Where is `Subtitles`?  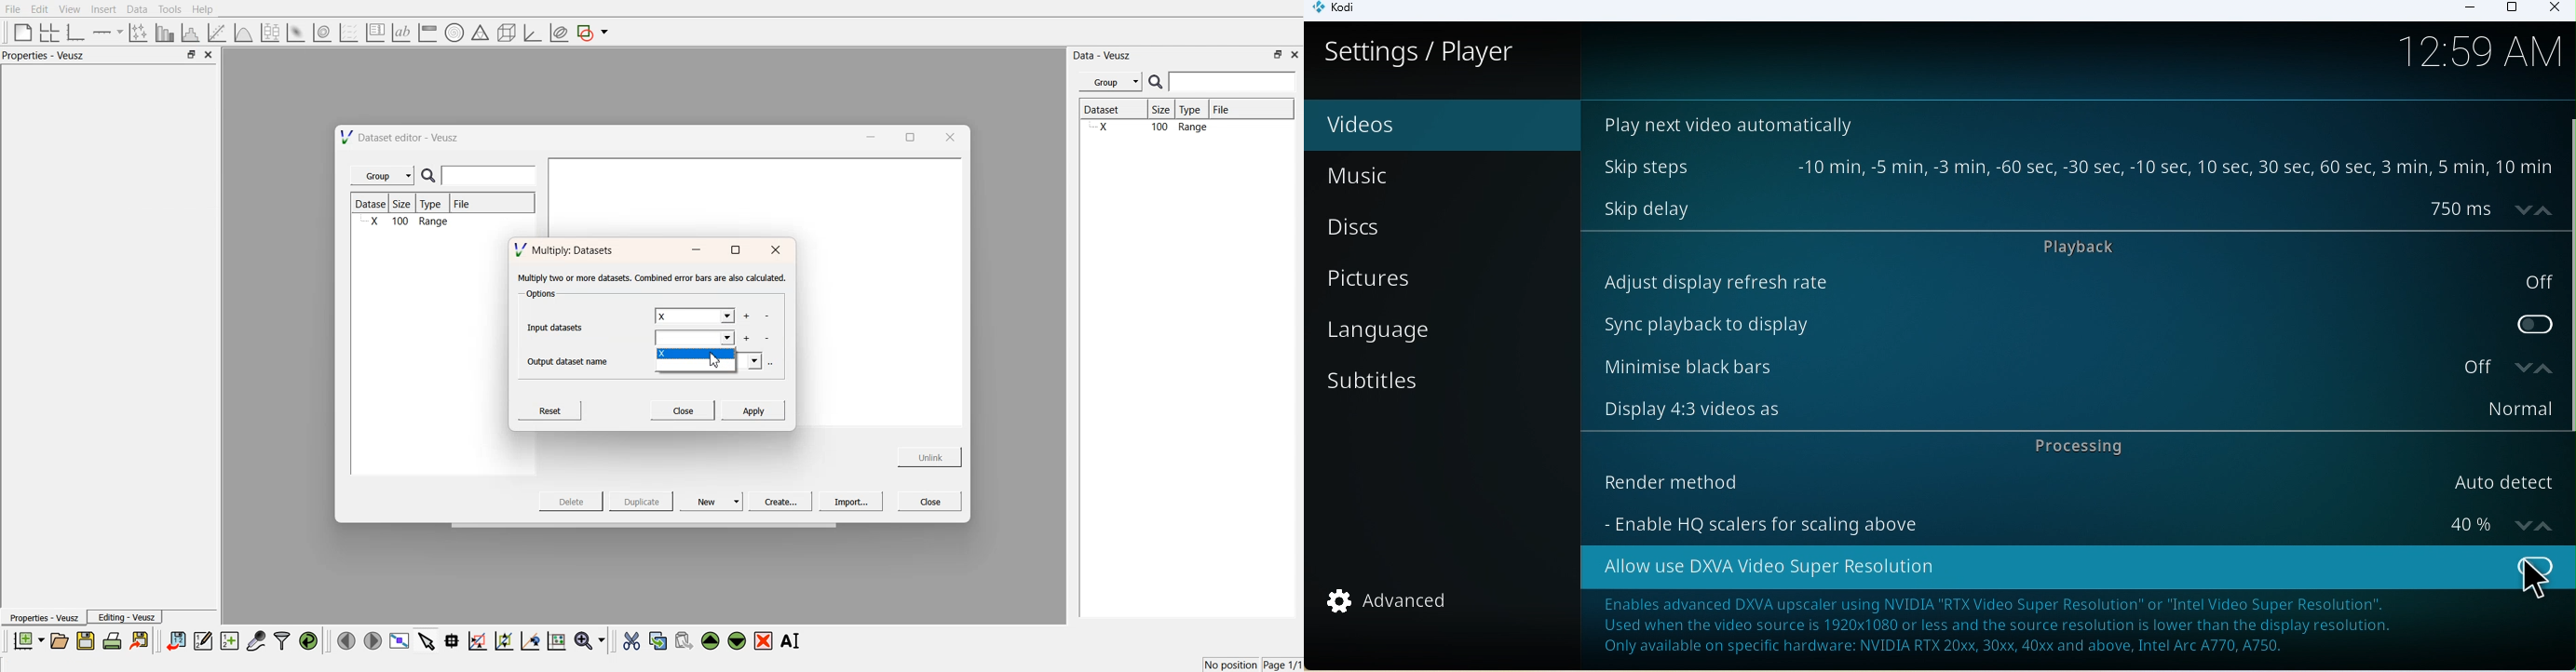
Subtitles is located at coordinates (1422, 387).